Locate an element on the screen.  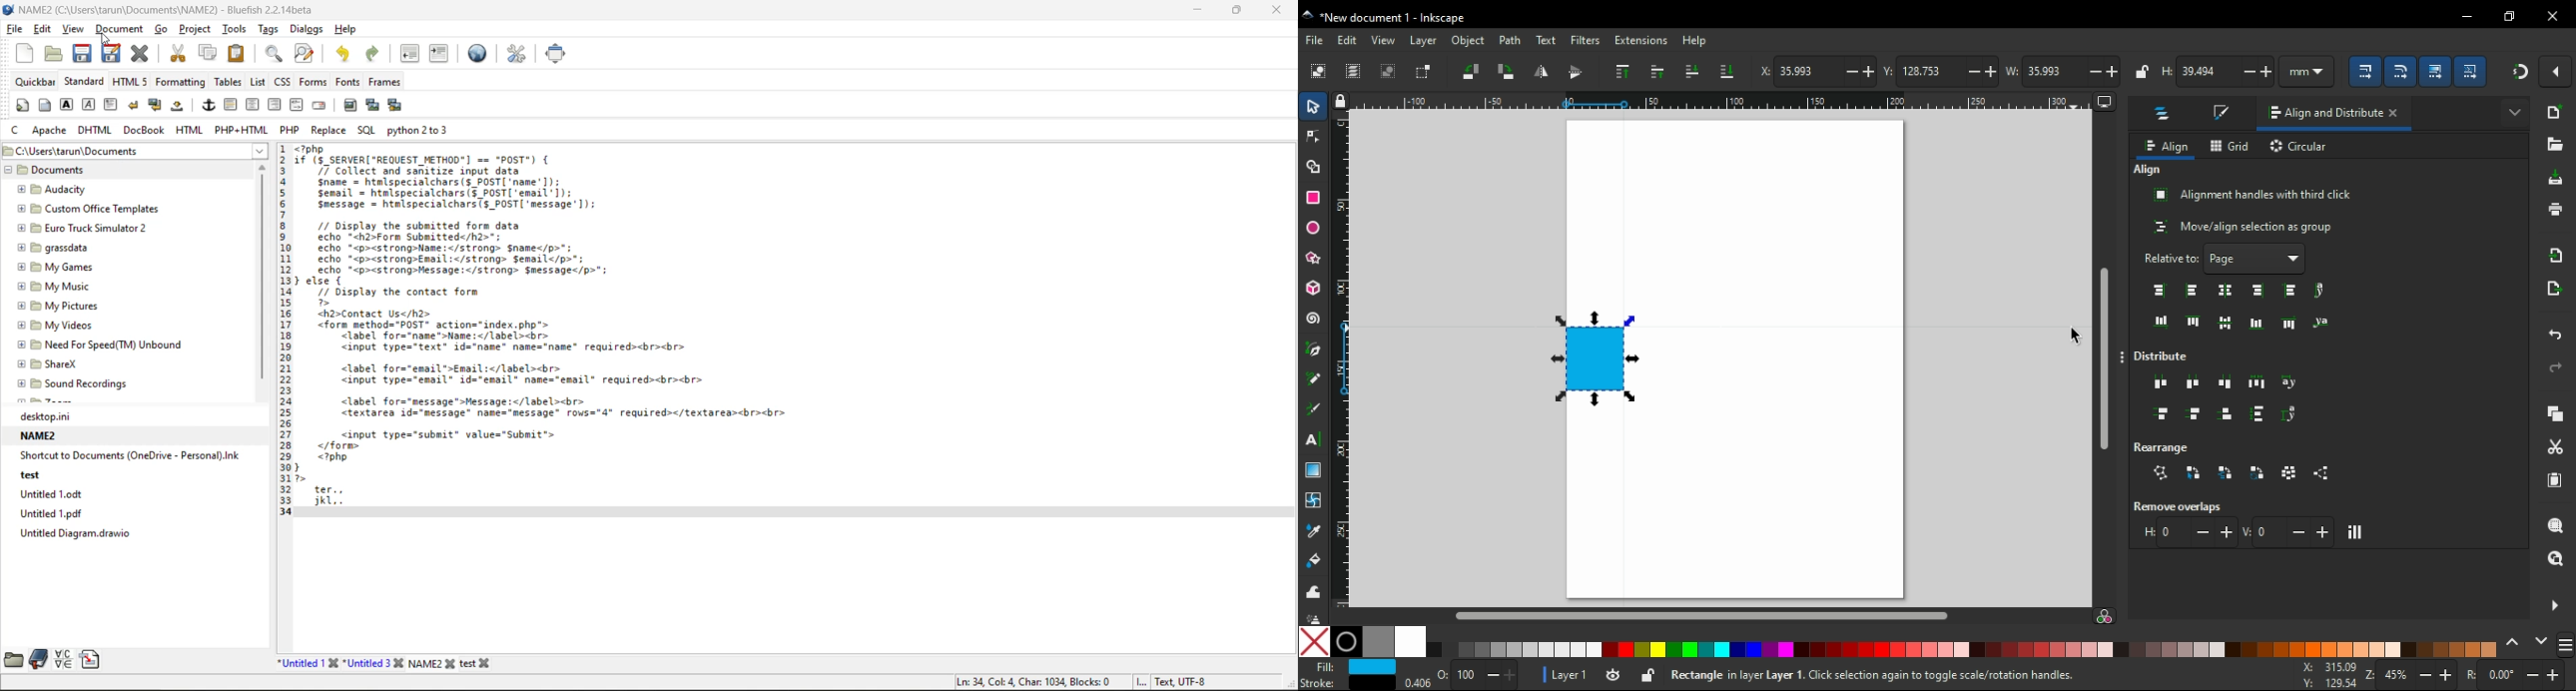
go is located at coordinates (162, 28).